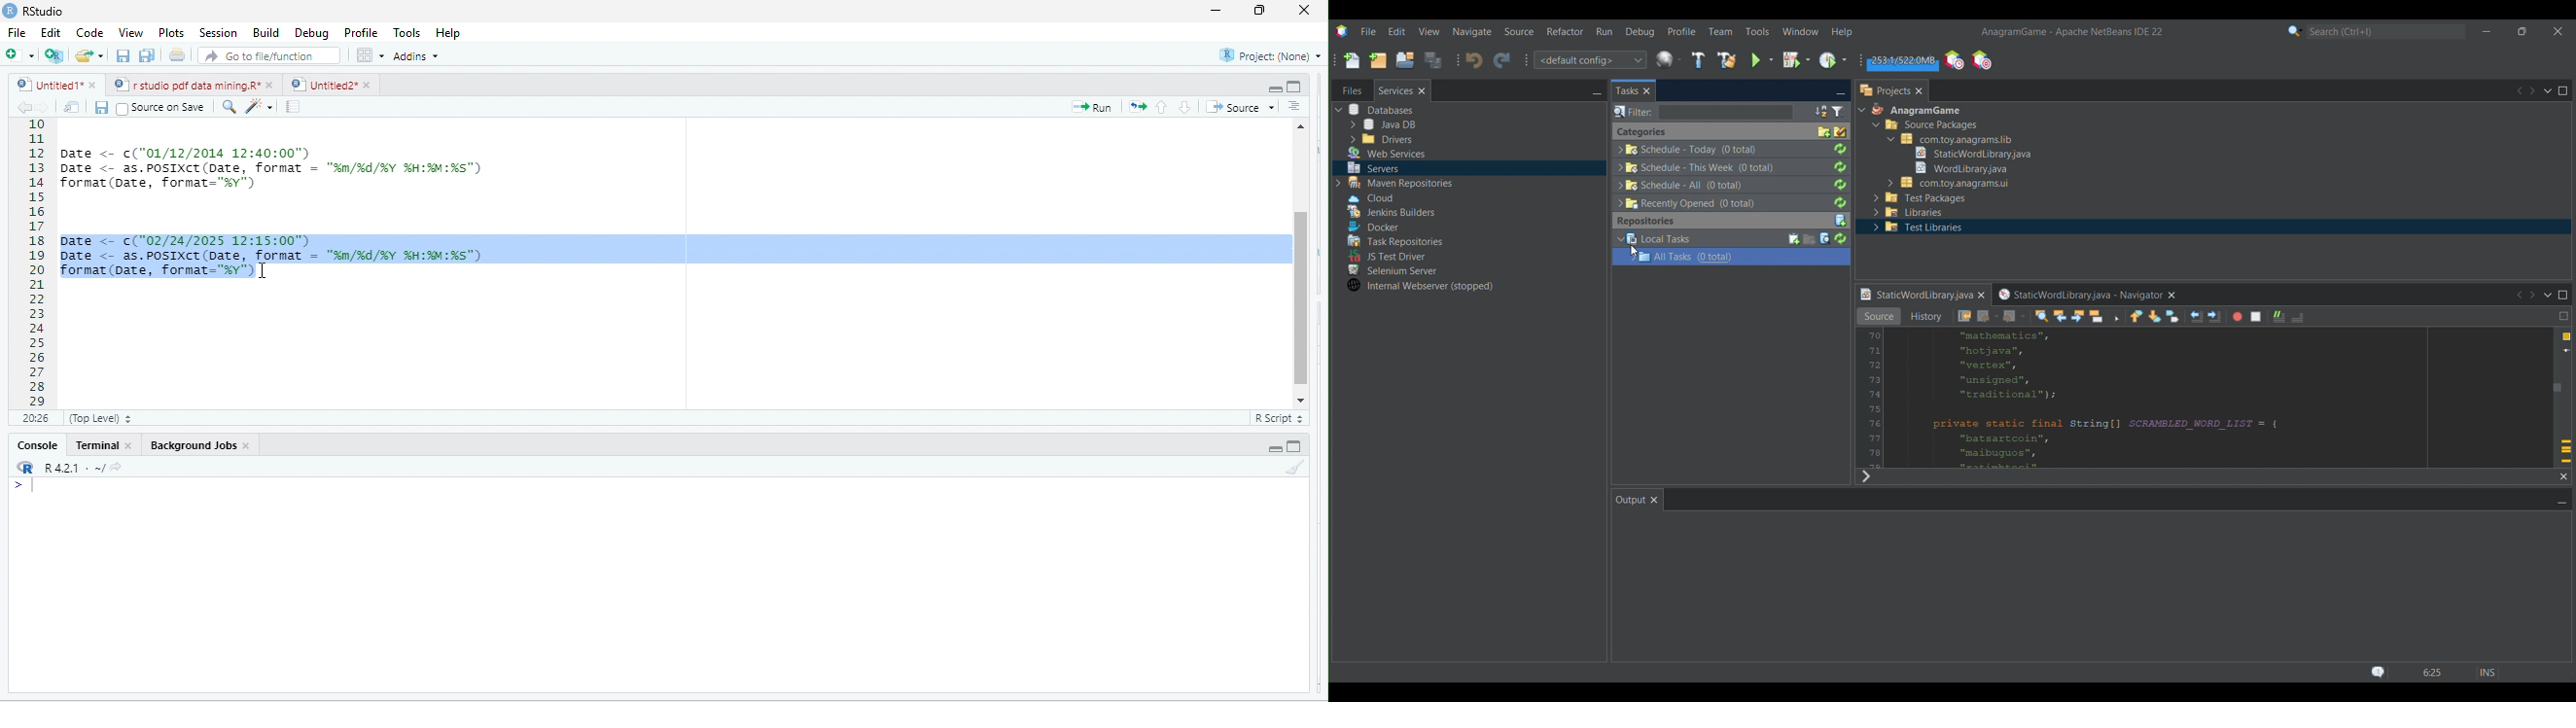  Describe the element at coordinates (51, 35) in the screenshot. I see `Edit` at that location.